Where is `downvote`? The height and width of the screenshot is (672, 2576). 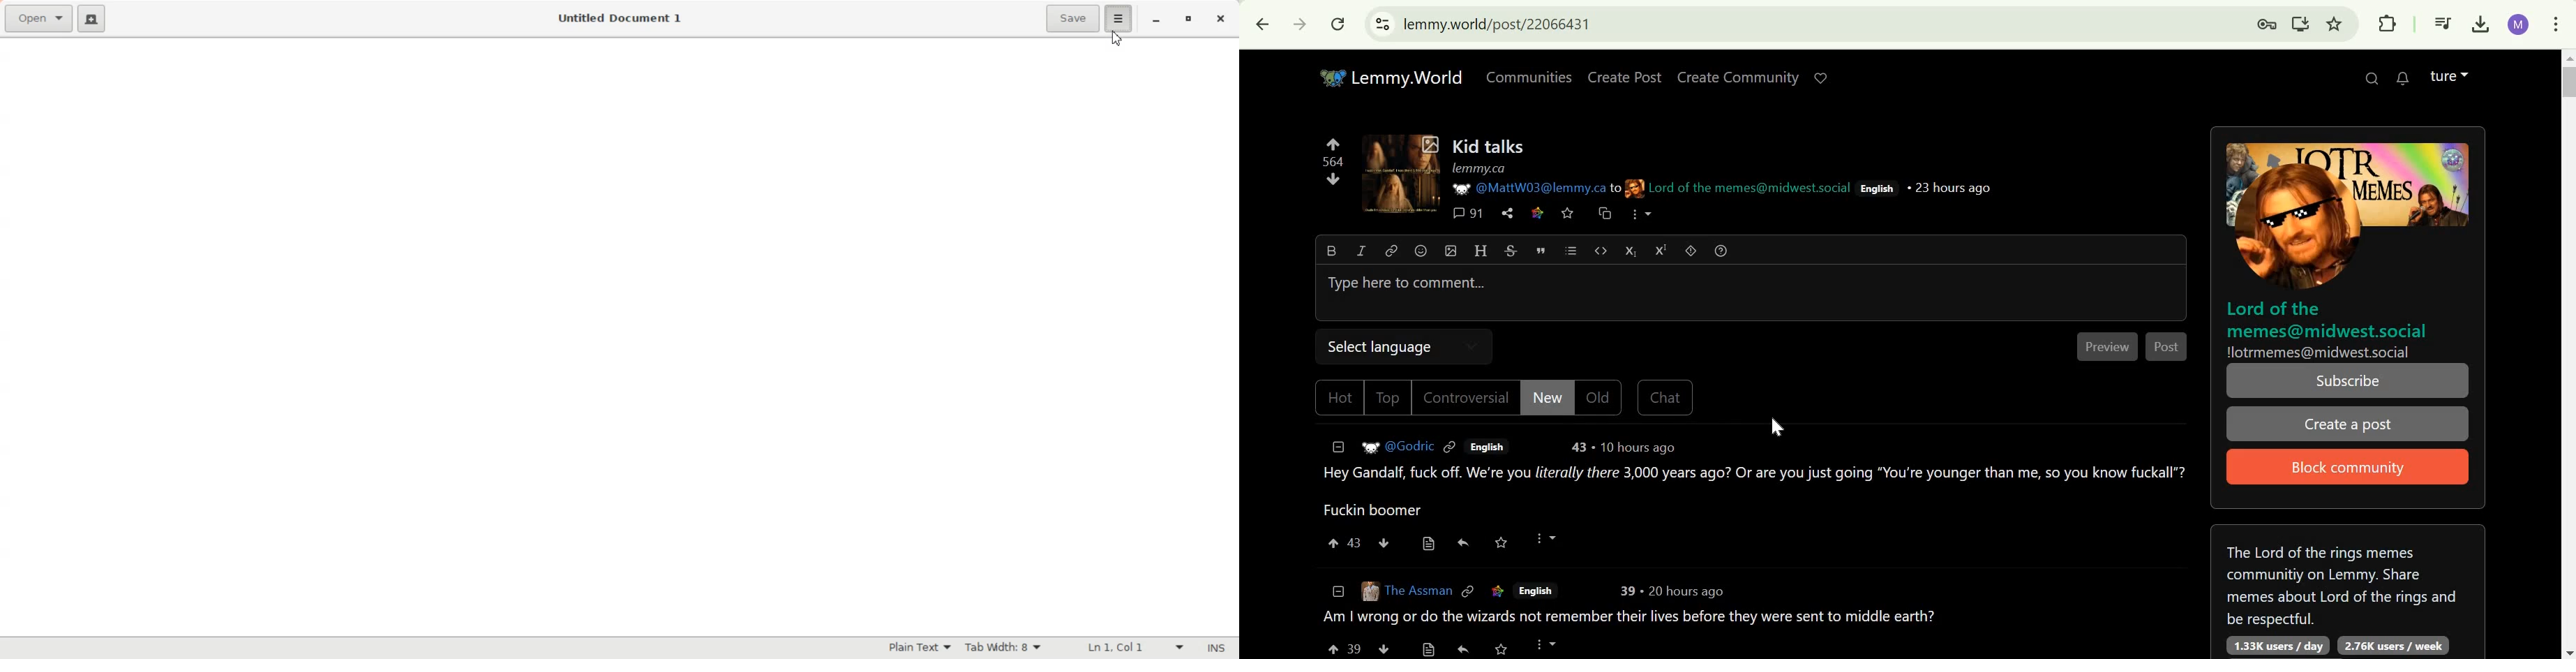
downvote is located at coordinates (1384, 542).